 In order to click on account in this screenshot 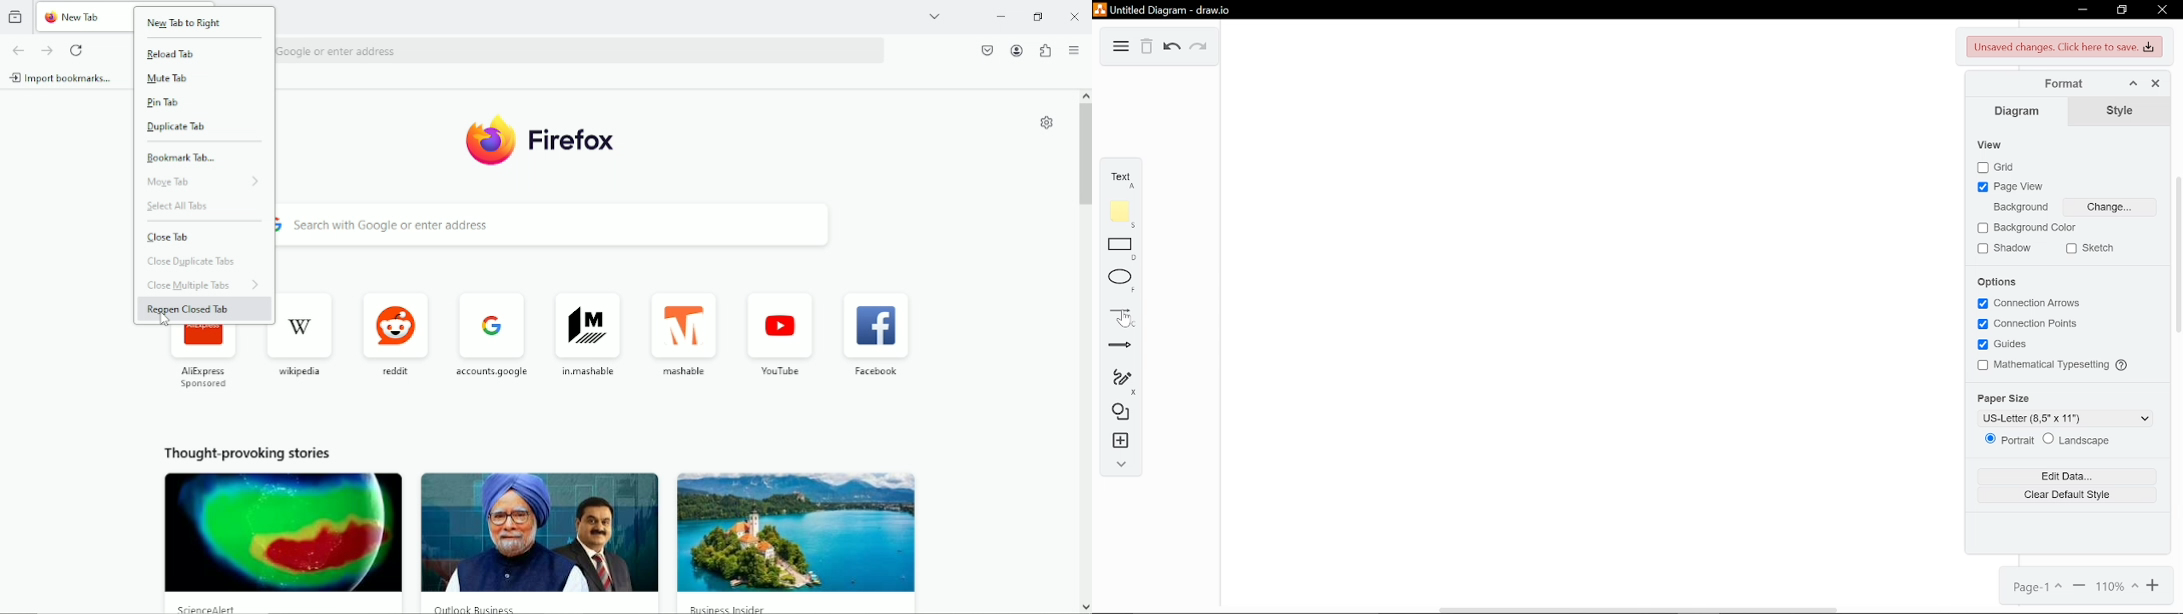, I will do `click(1018, 49)`.